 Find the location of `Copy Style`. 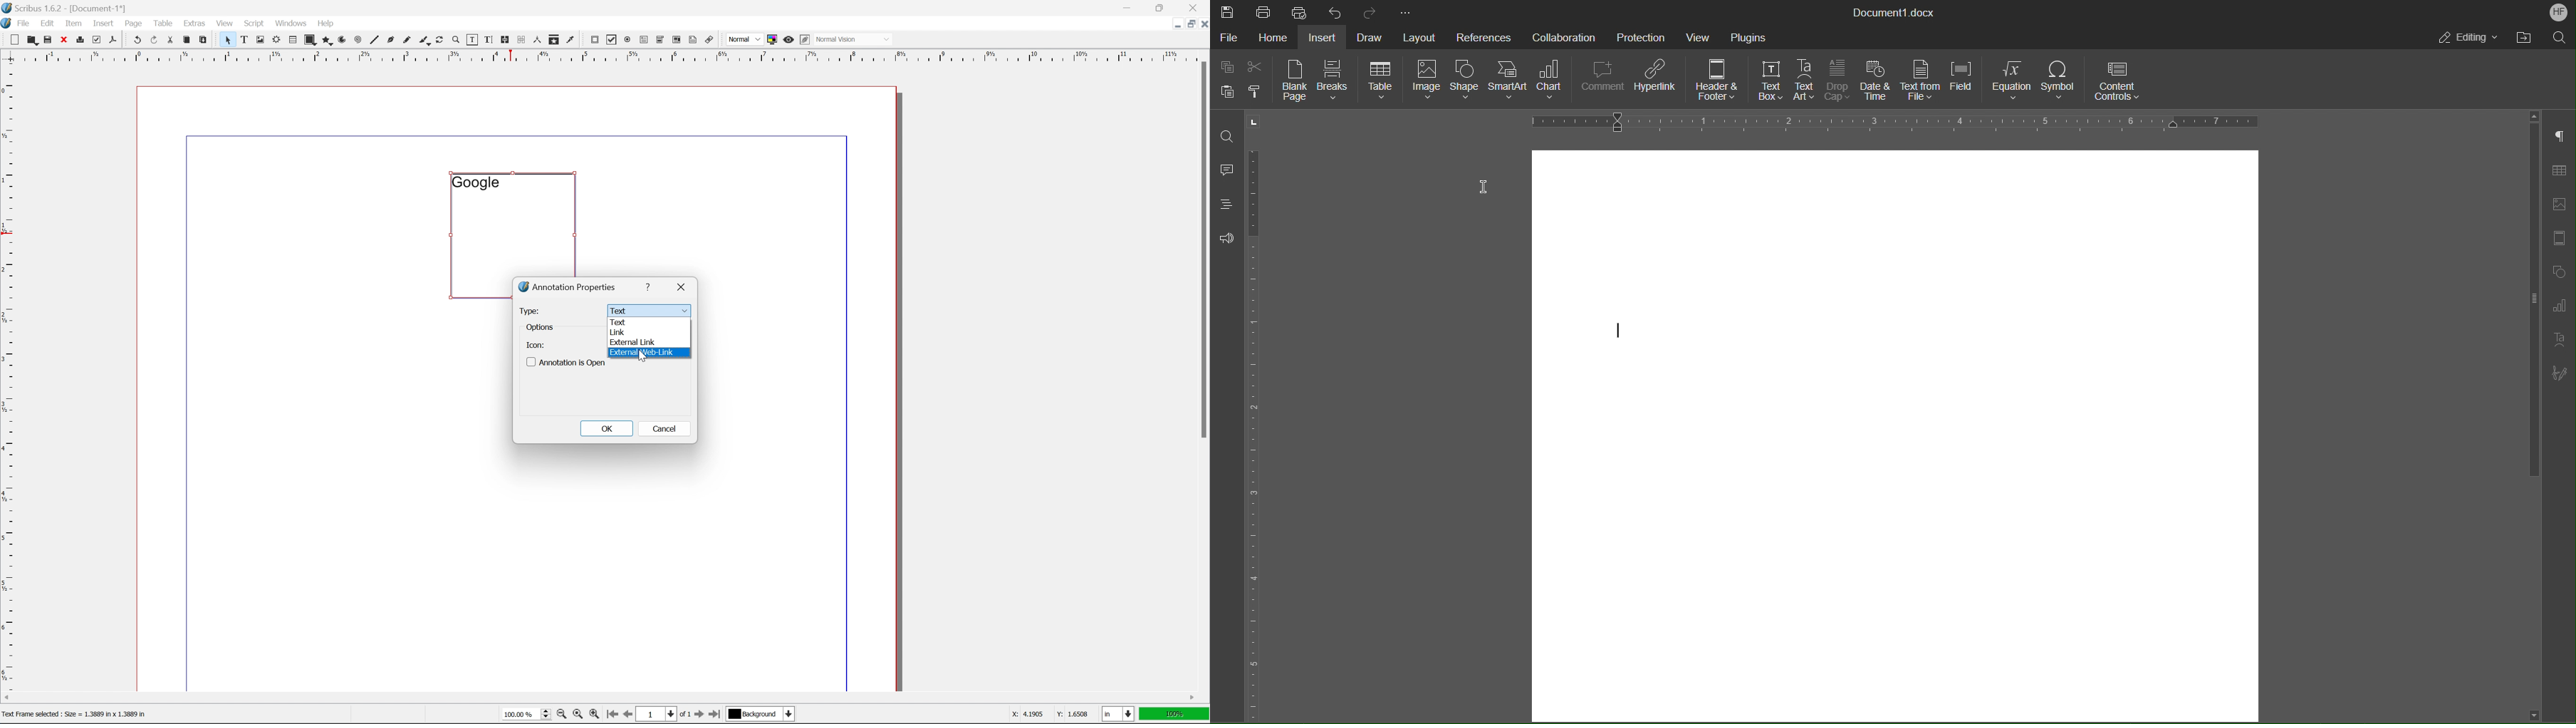

Copy Style is located at coordinates (1256, 93).